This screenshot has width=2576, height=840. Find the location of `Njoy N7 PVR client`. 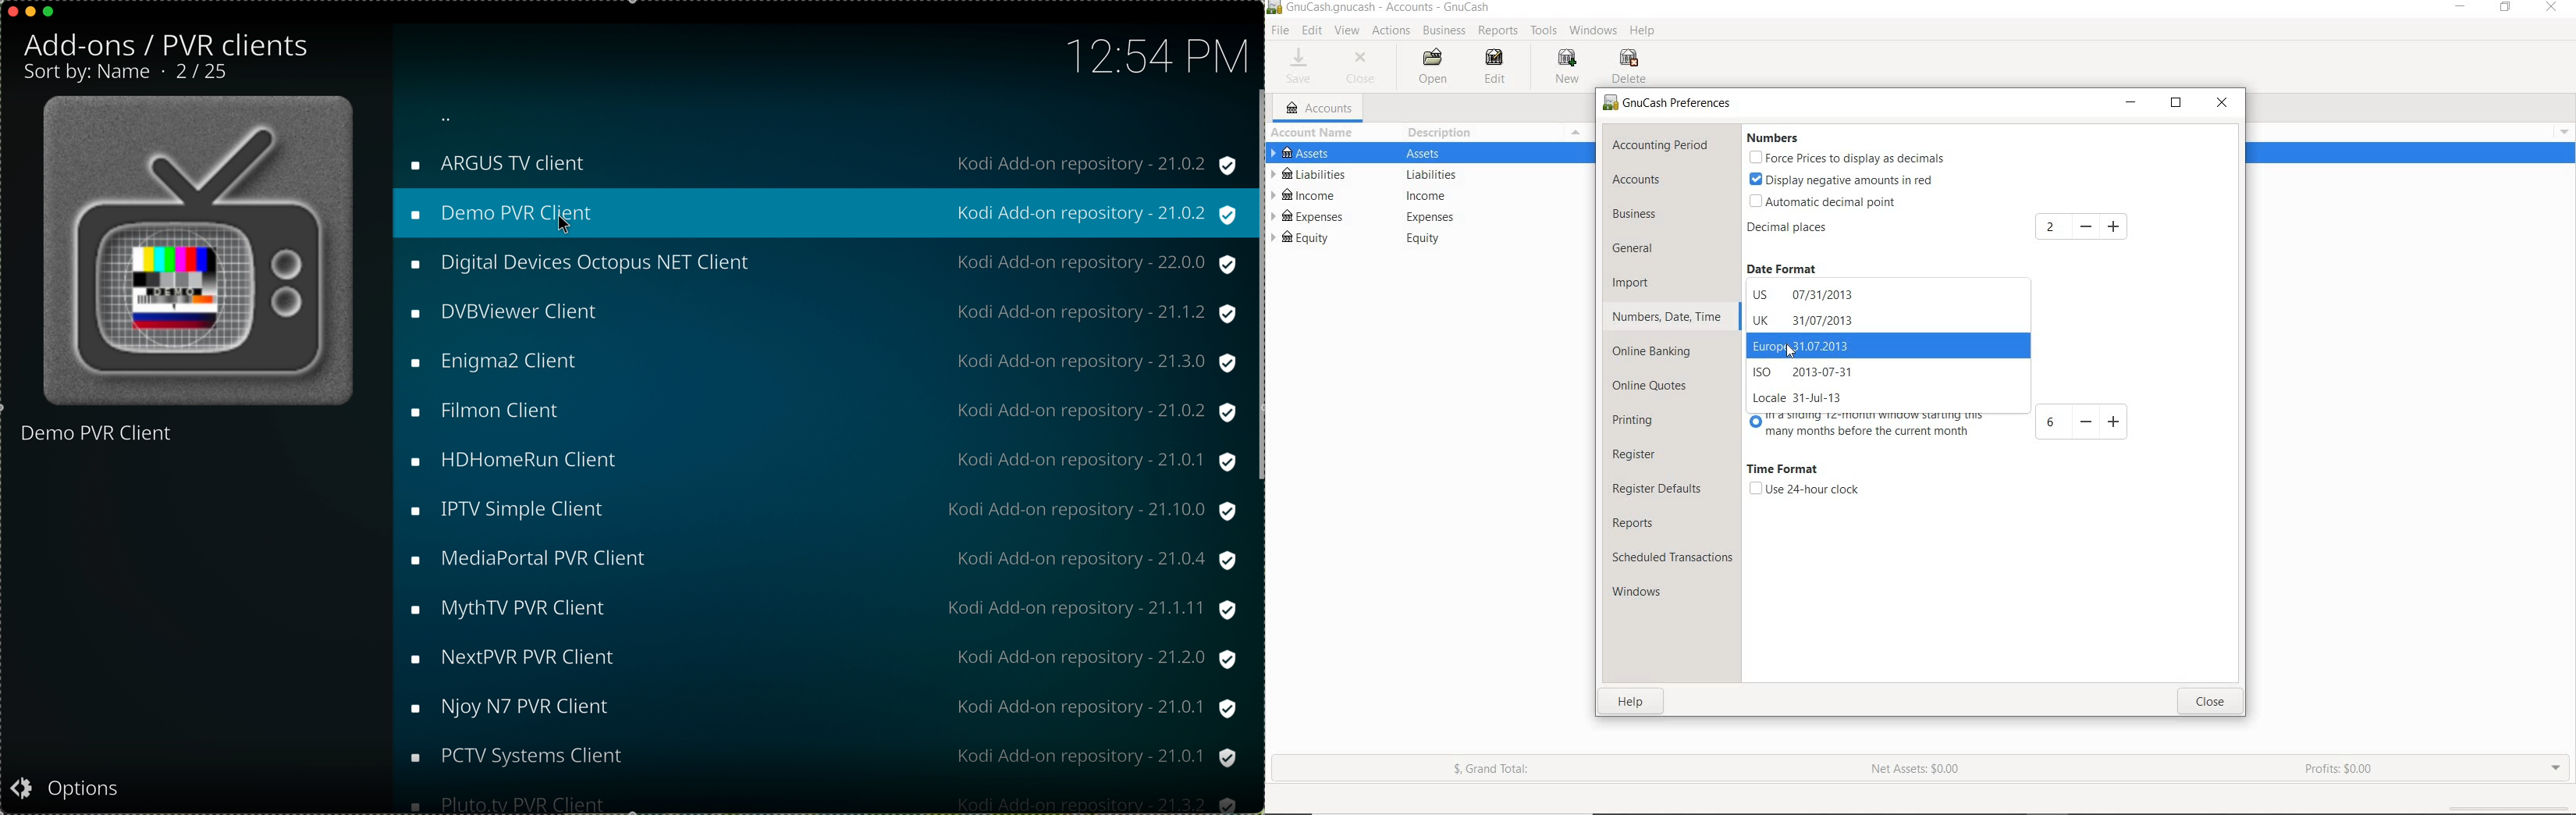

Njoy N7 PVR client is located at coordinates (525, 707).